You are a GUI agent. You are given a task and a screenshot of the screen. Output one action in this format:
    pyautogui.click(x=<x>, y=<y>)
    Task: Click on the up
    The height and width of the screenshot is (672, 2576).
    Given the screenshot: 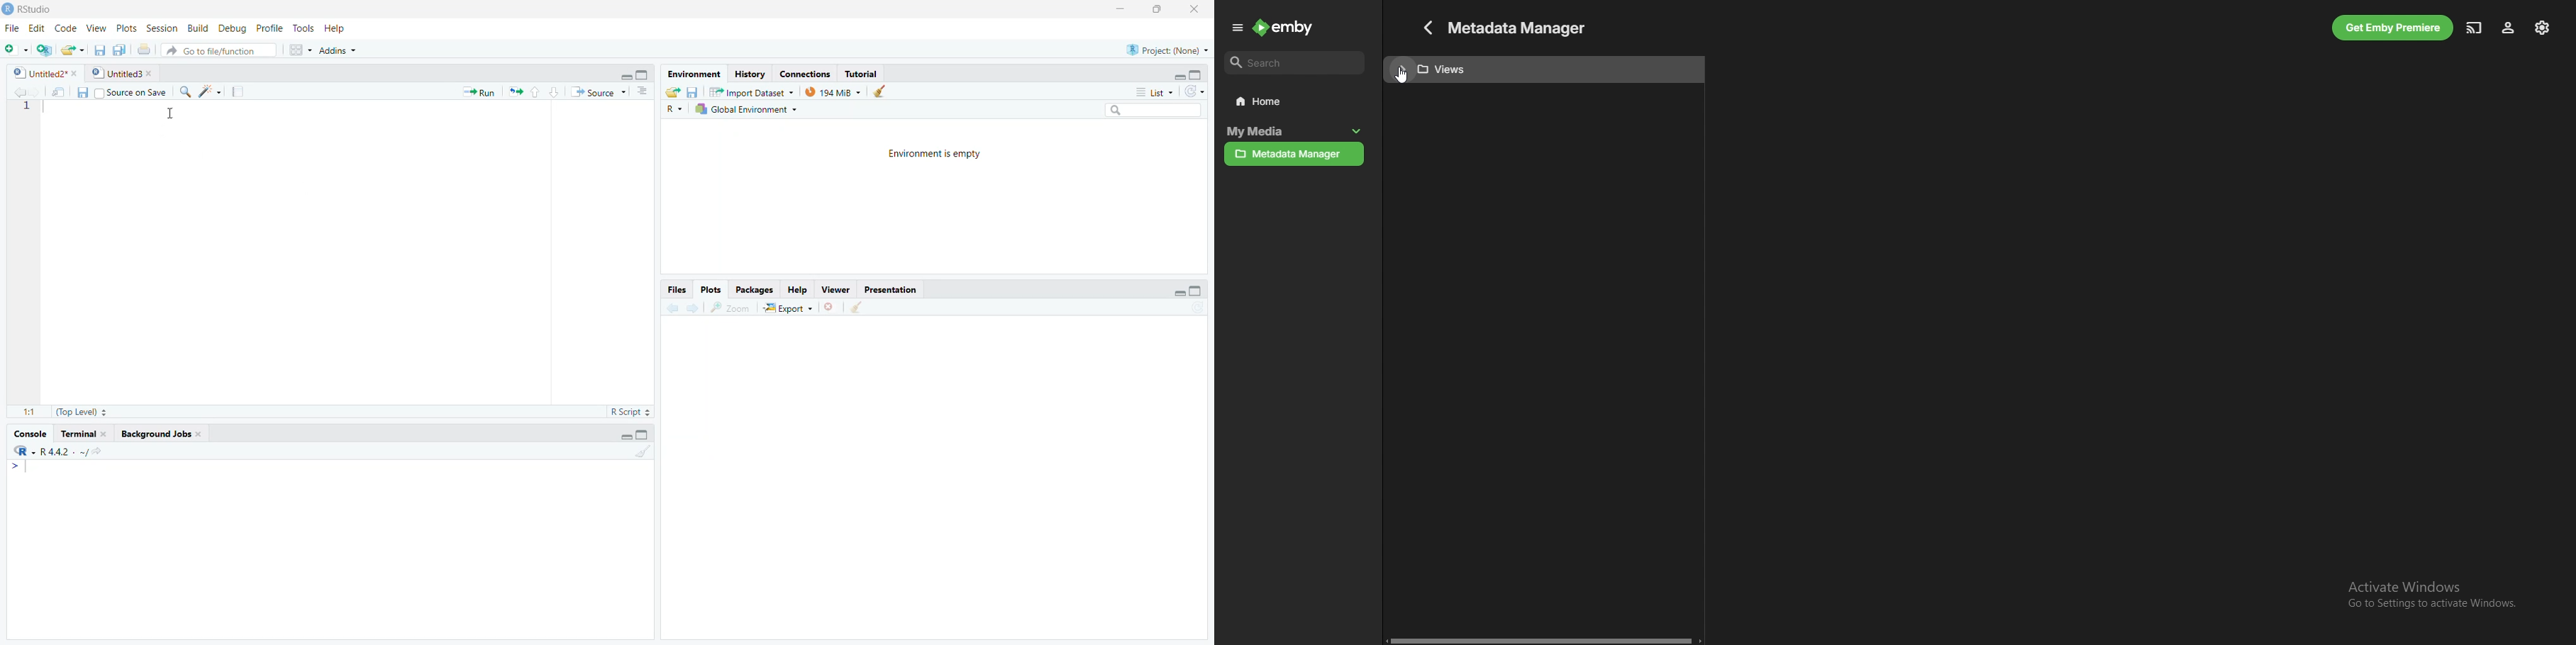 What is the action you would take?
    pyautogui.click(x=535, y=92)
    